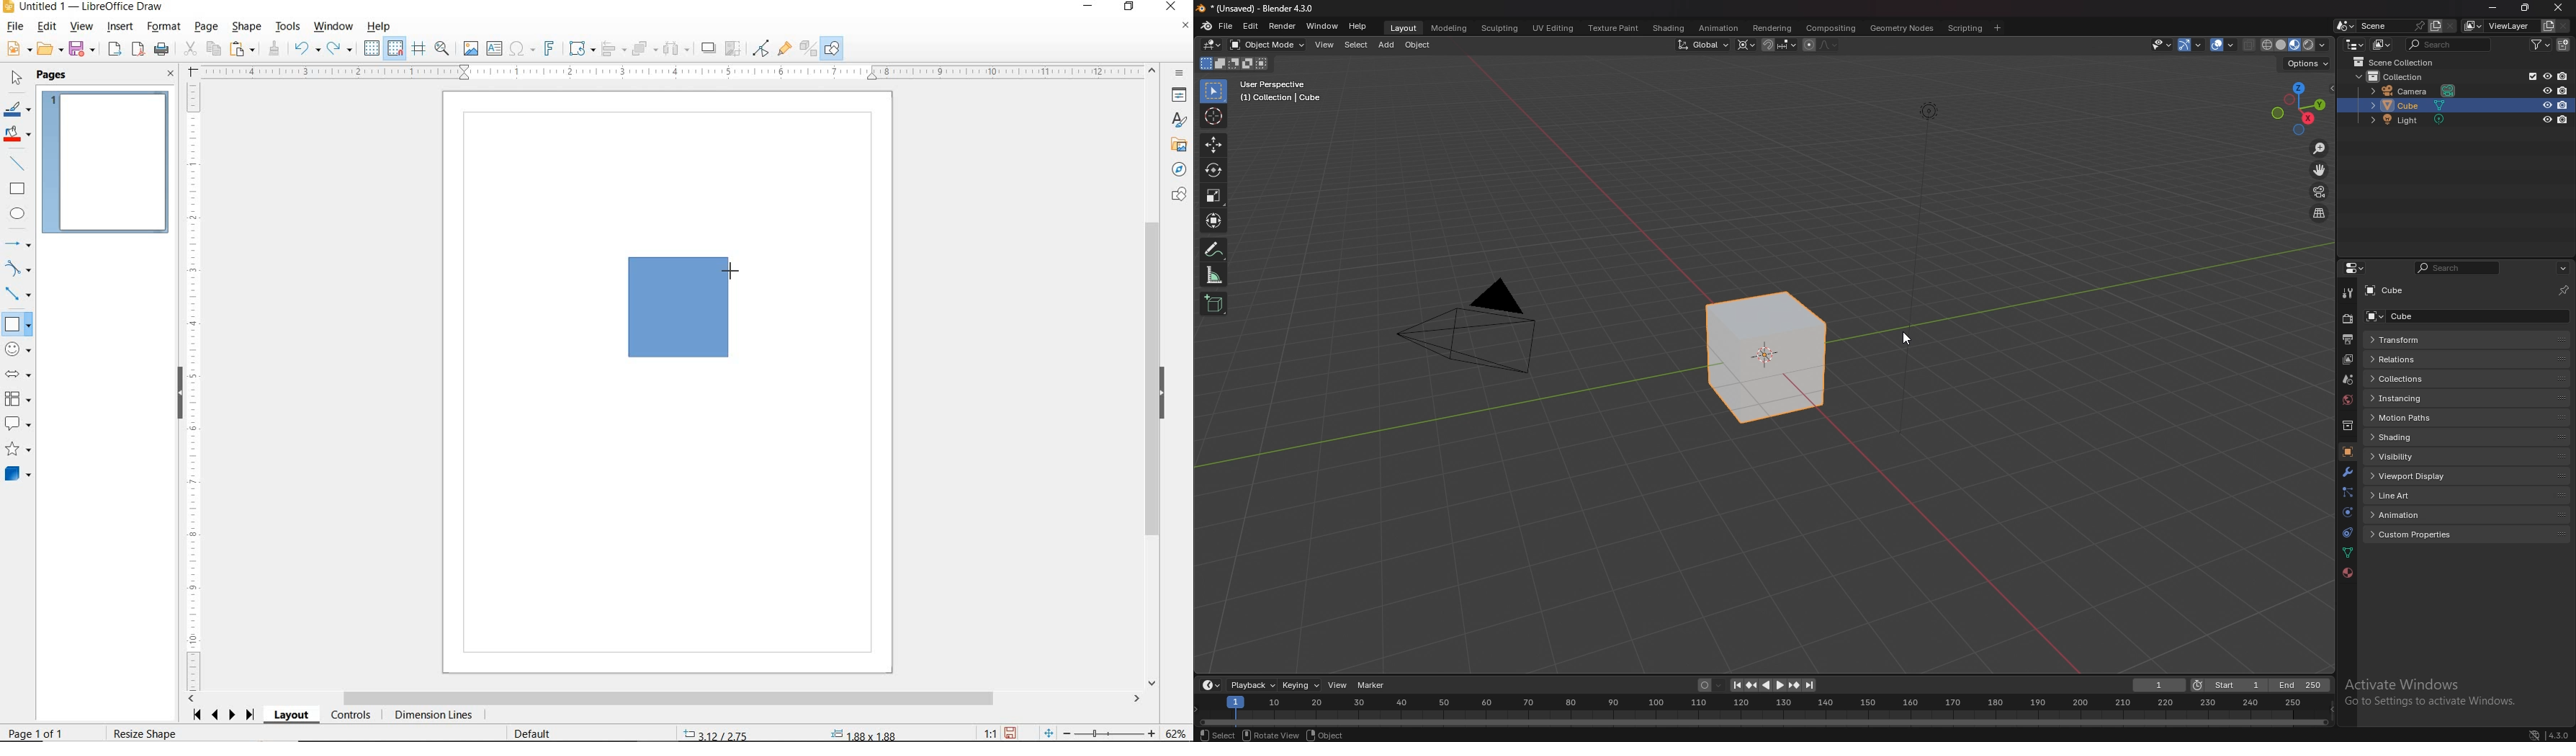 Image resolution: width=2576 pixels, height=756 pixels. I want to click on SAVE, so click(83, 50).